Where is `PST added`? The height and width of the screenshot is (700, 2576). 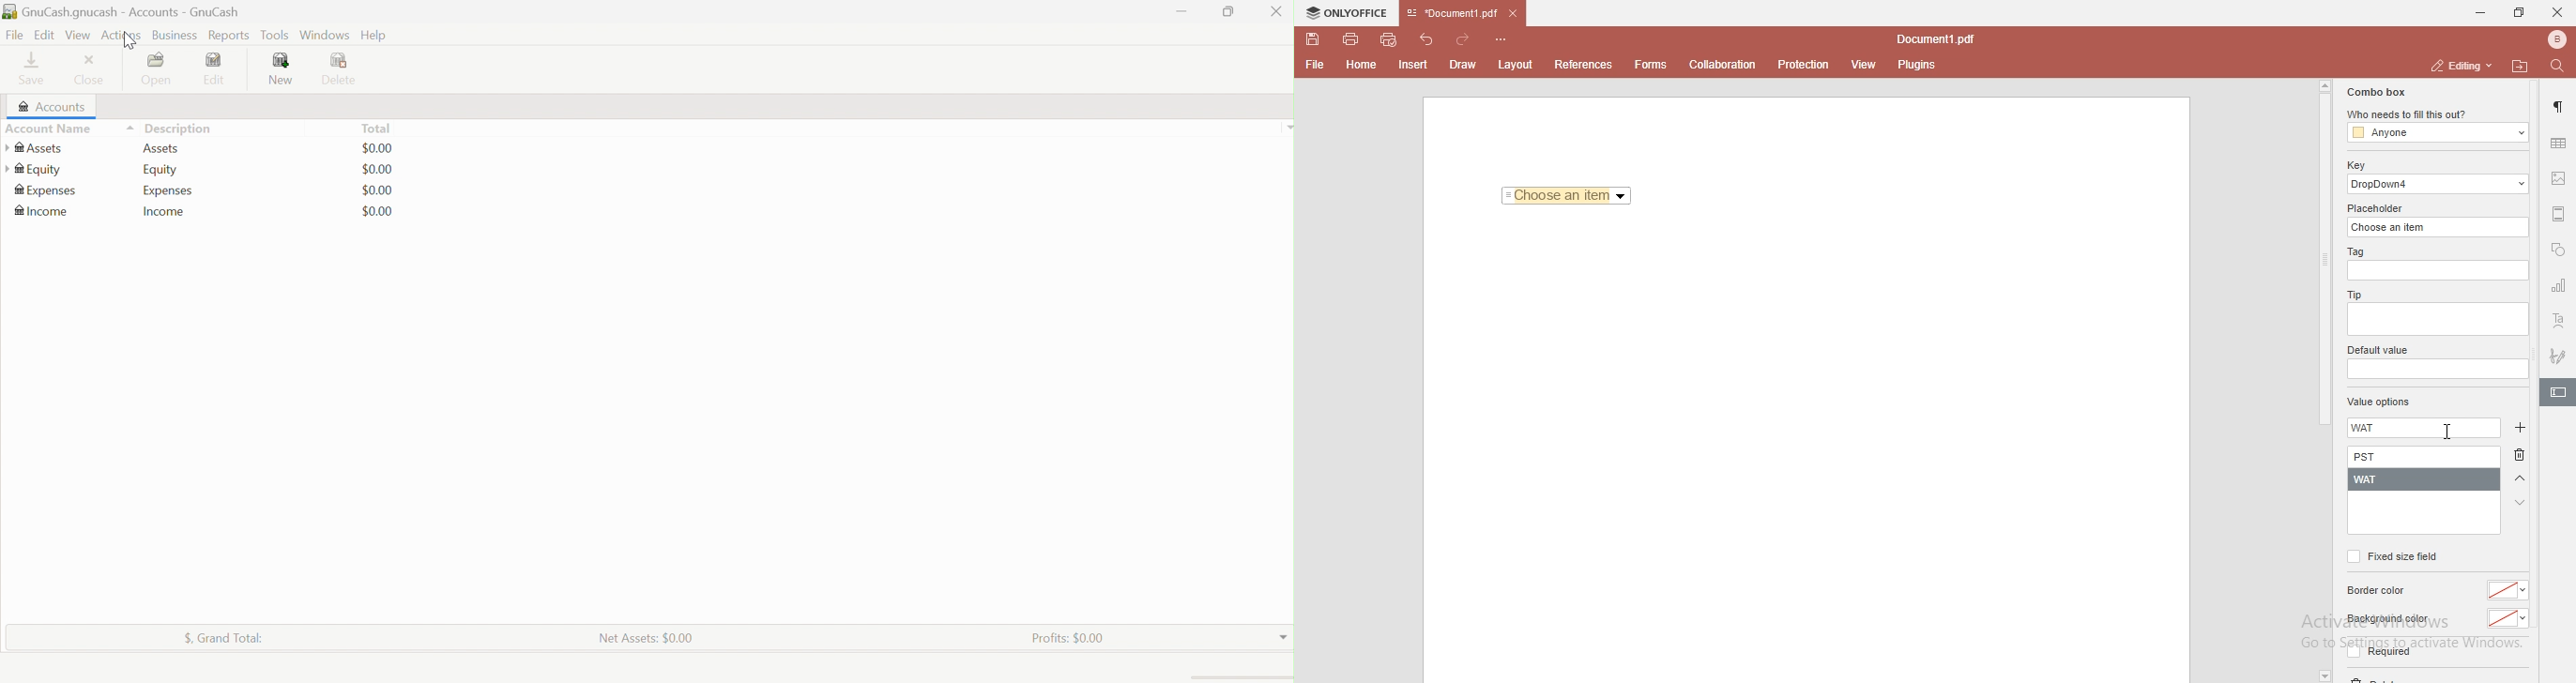 PST added is located at coordinates (2428, 458).